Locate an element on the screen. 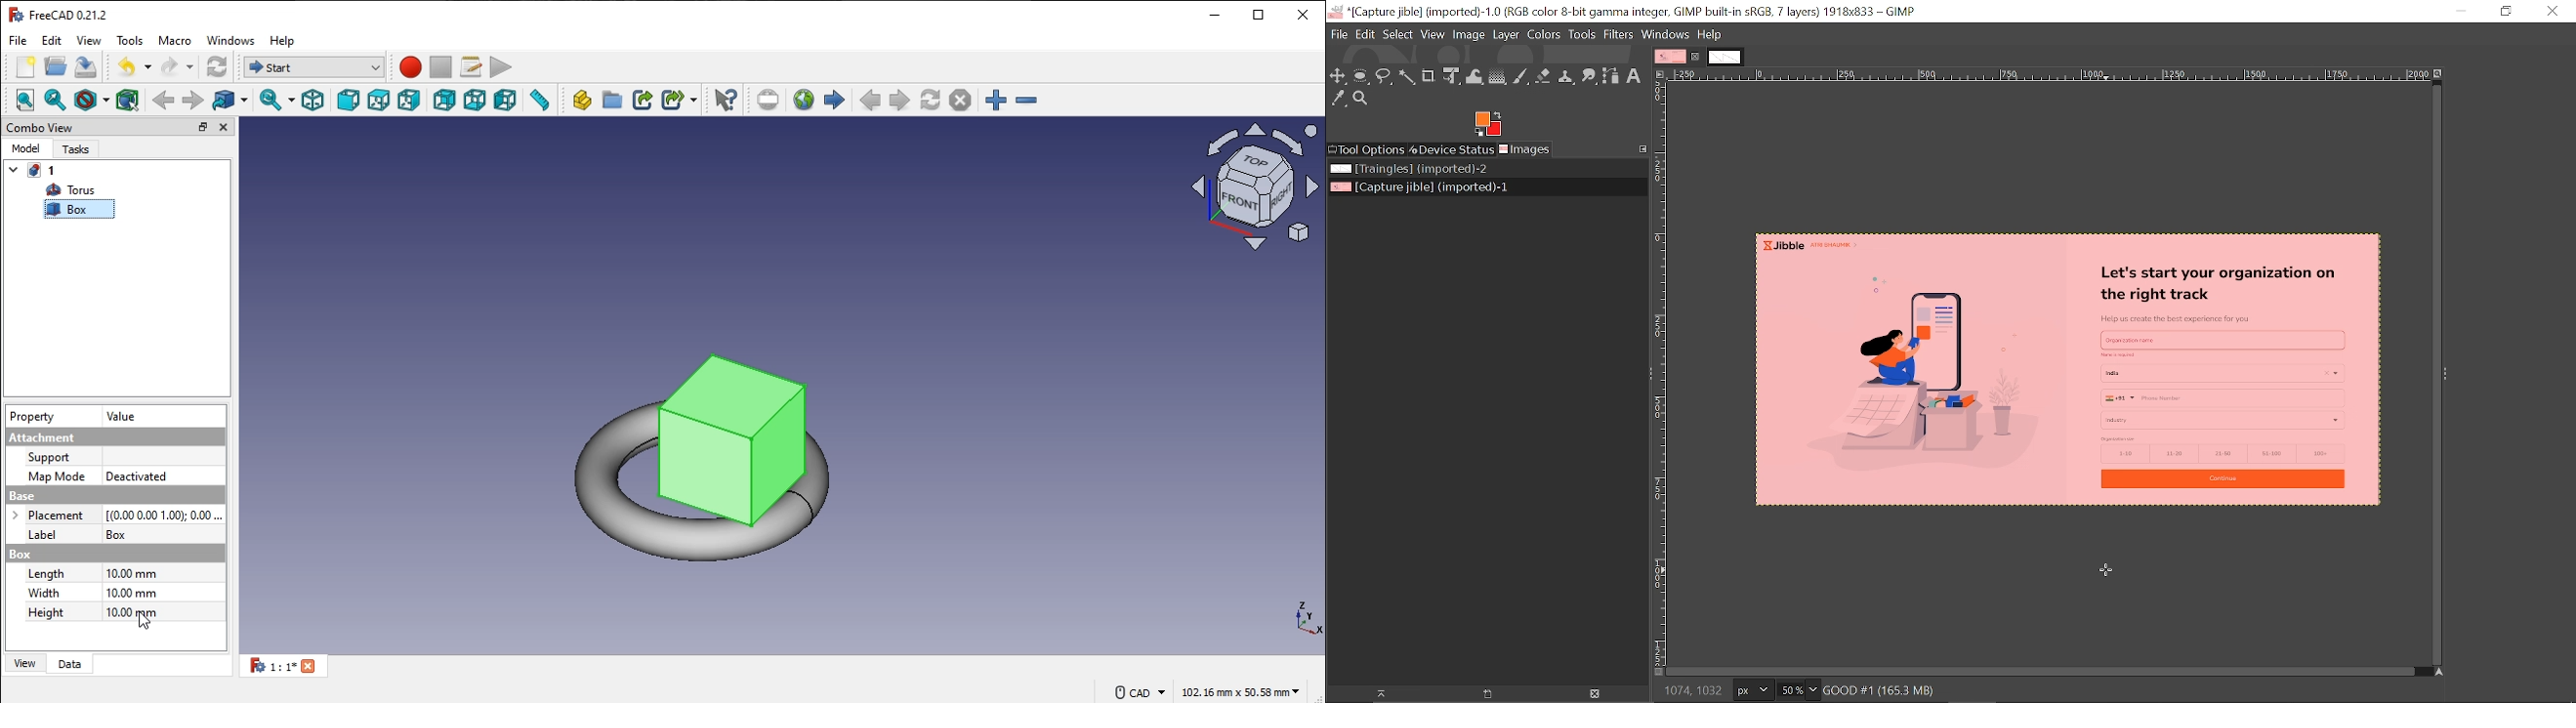 Image resolution: width=2576 pixels, height=728 pixels. Opacity changed for the layer is located at coordinates (2074, 372).